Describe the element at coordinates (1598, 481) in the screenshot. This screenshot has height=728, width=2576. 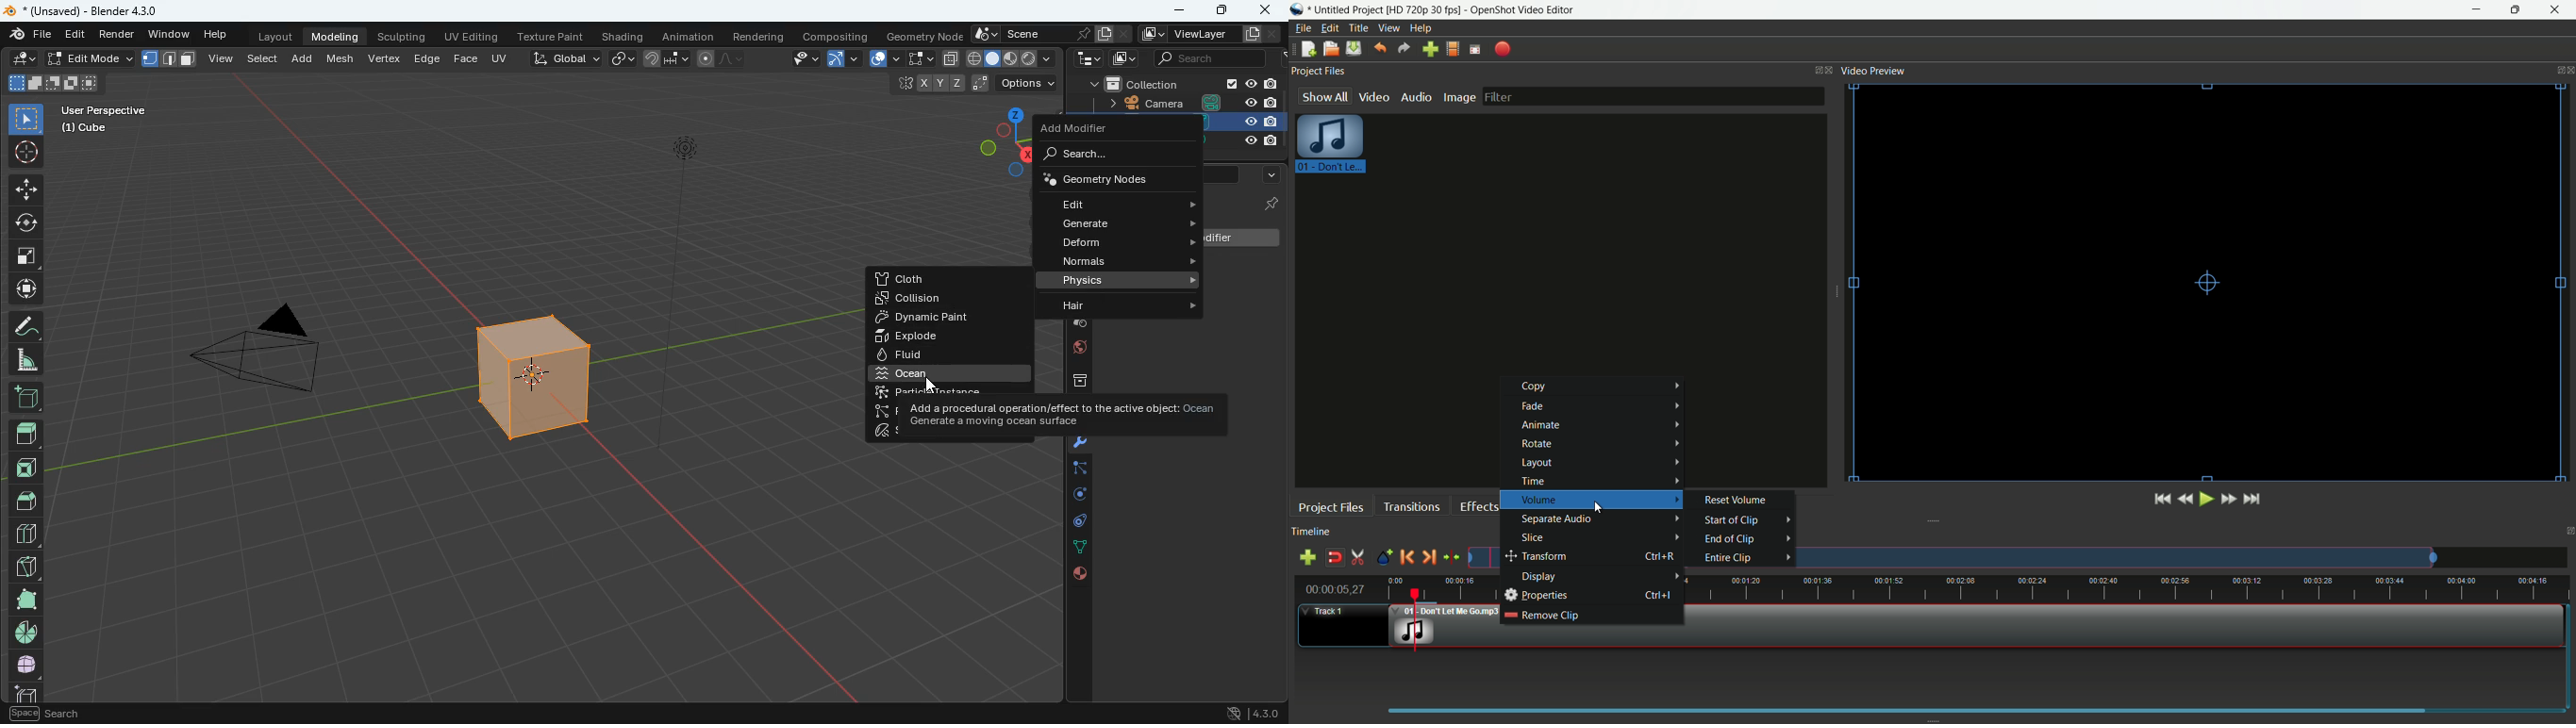
I see `time` at that location.